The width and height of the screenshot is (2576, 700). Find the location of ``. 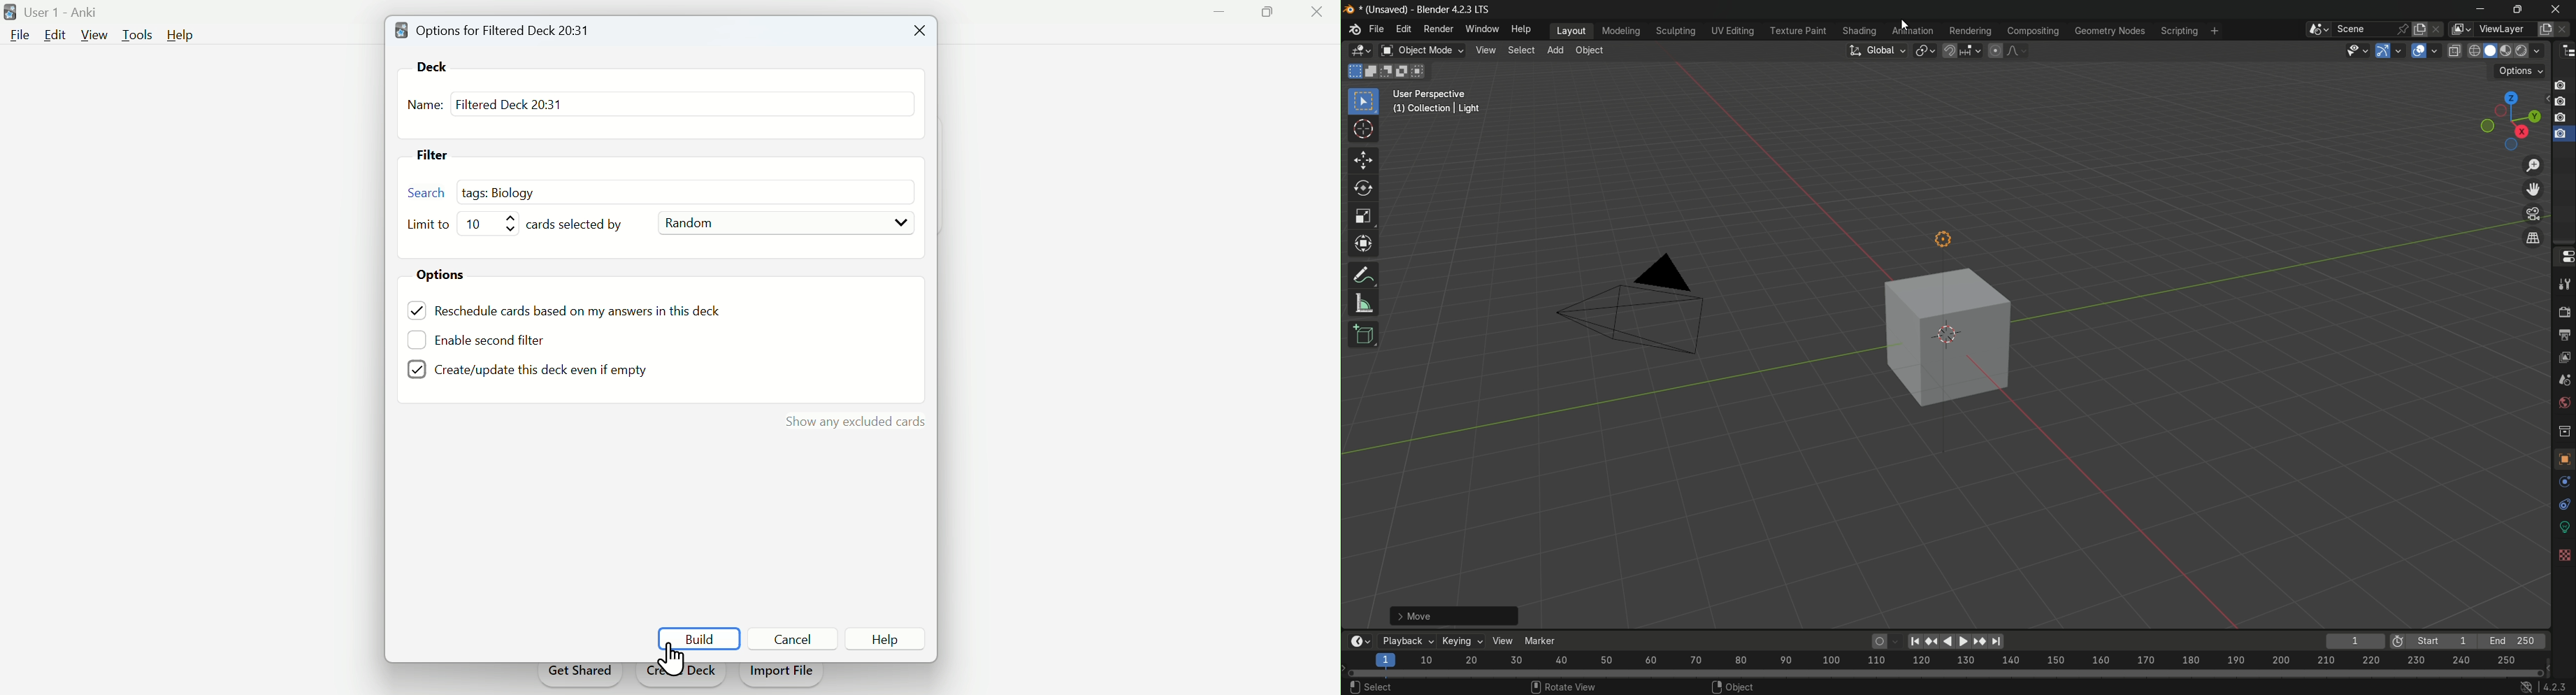

 is located at coordinates (897, 640).